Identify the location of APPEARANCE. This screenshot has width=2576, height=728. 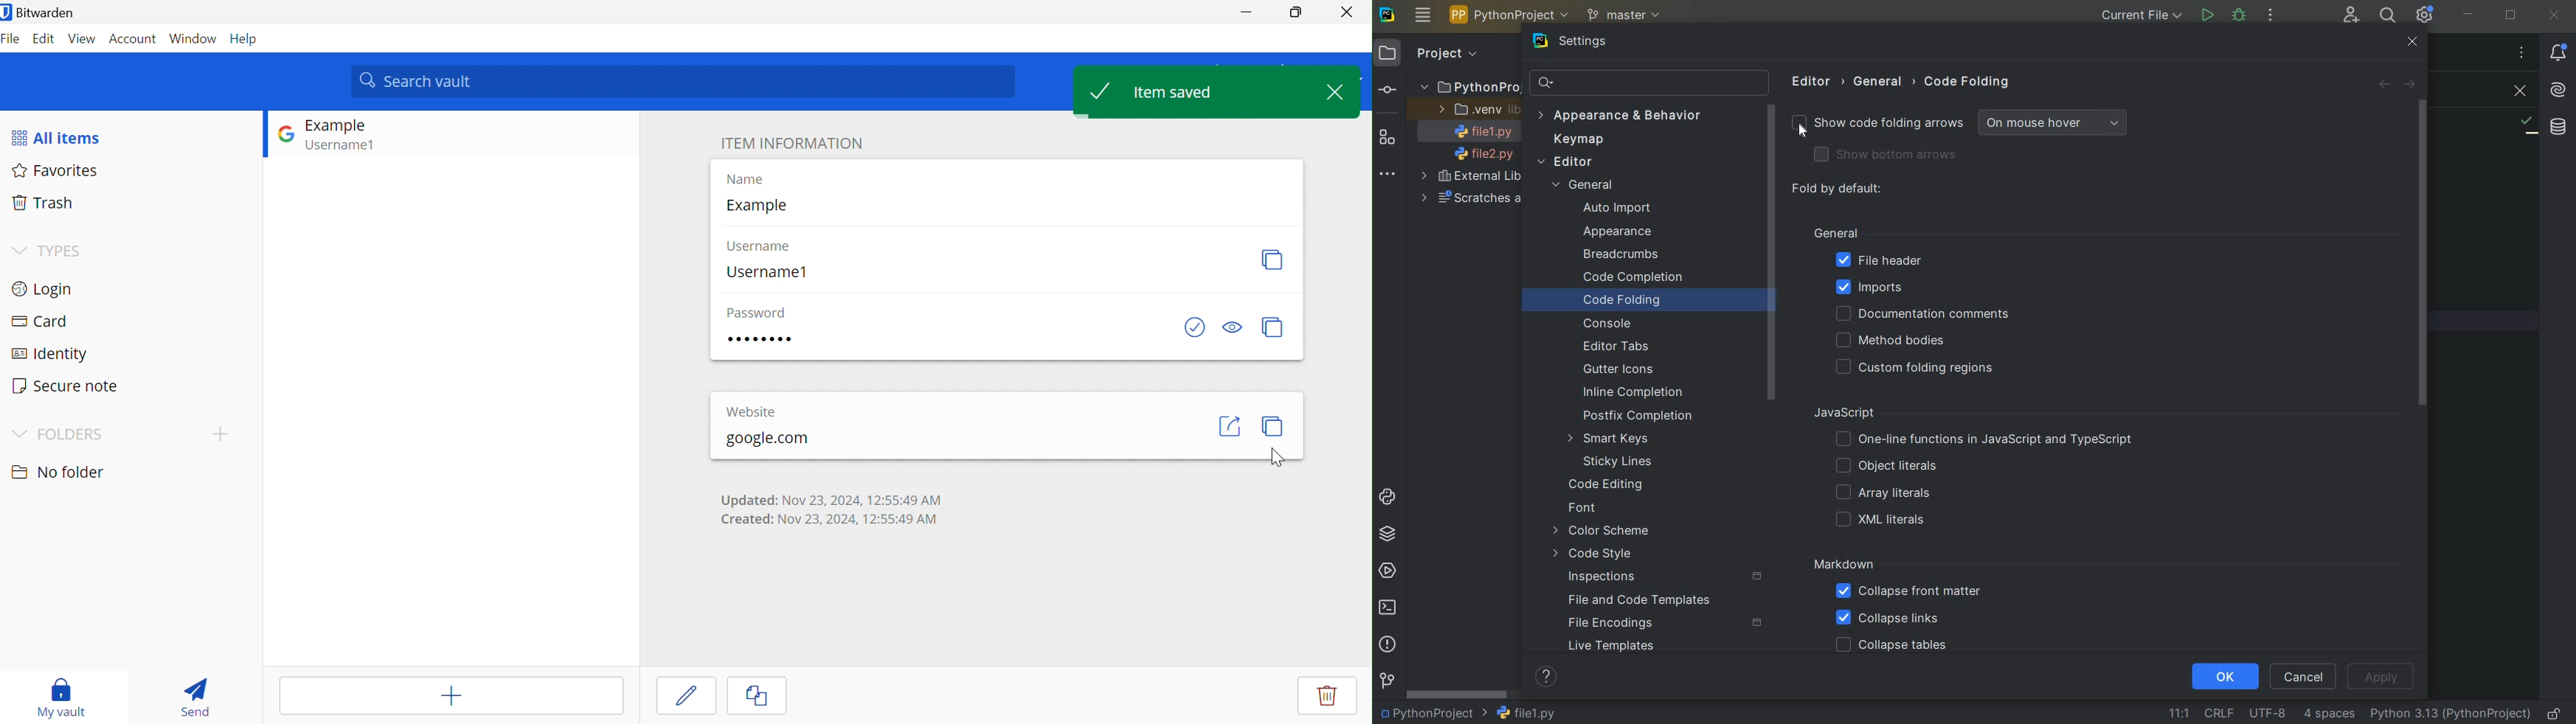
(1631, 233).